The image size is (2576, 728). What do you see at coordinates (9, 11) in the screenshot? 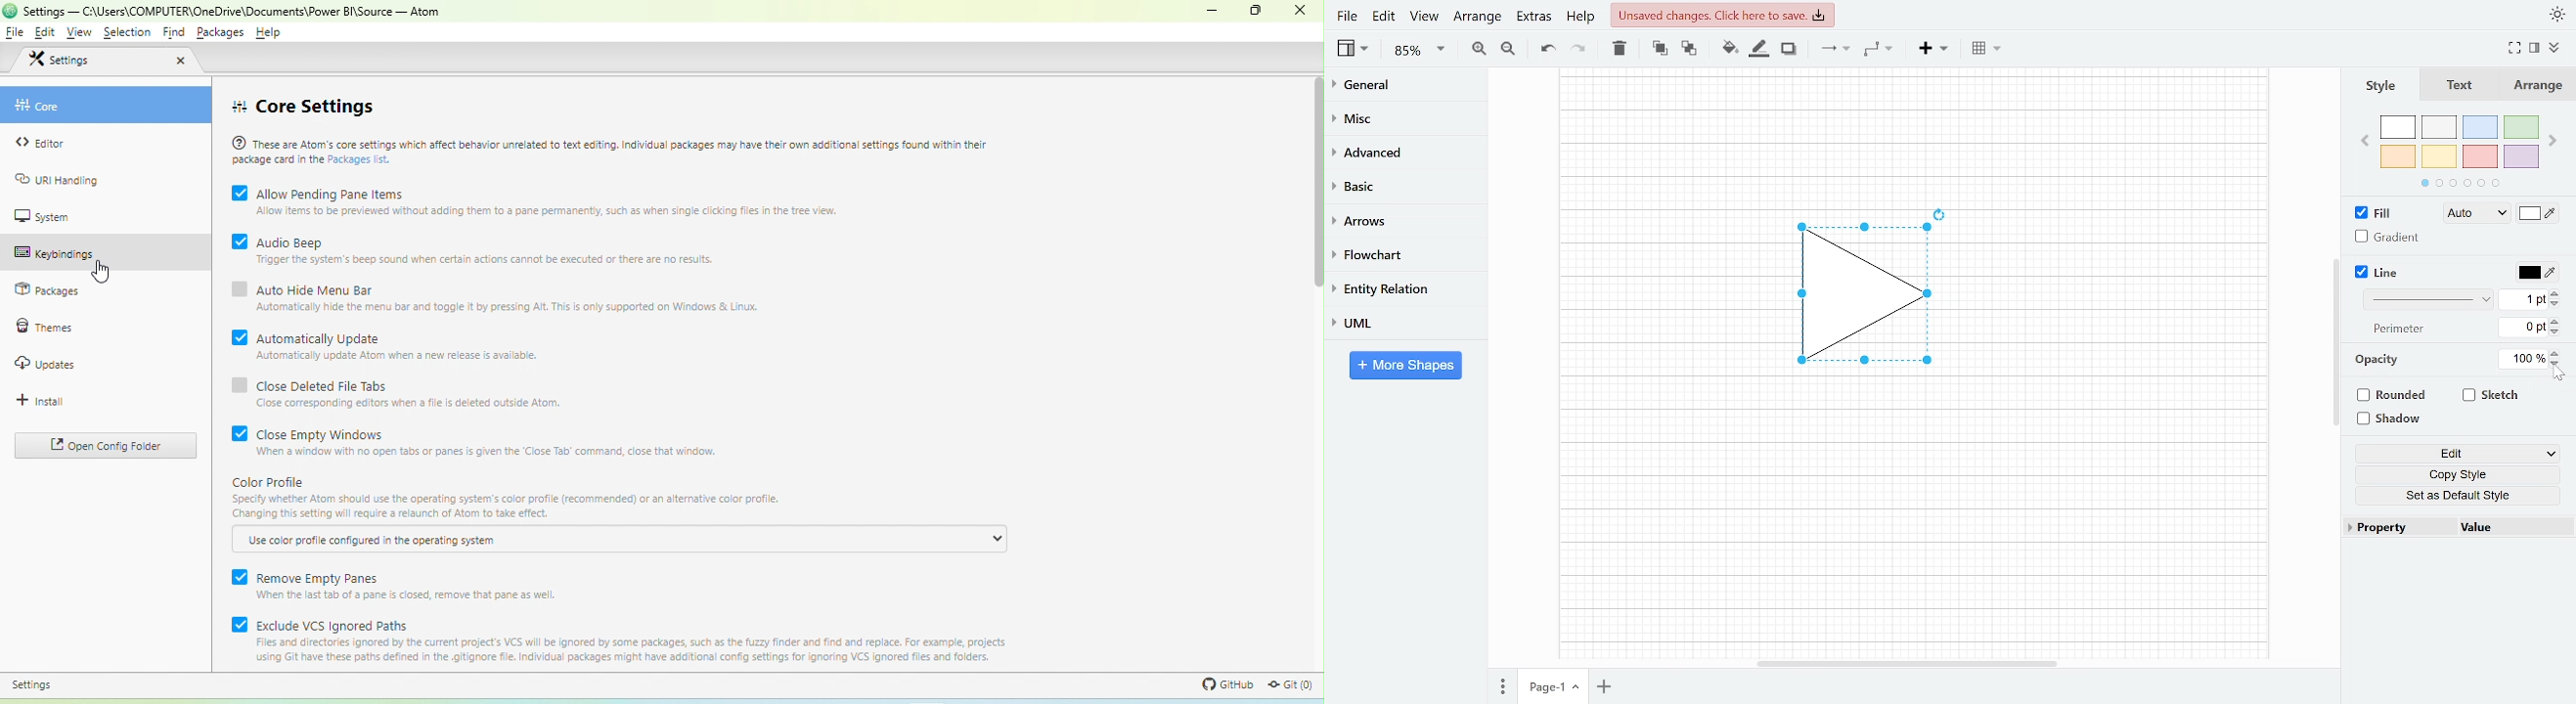
I see `app icon` at bounding box center [9, 11].